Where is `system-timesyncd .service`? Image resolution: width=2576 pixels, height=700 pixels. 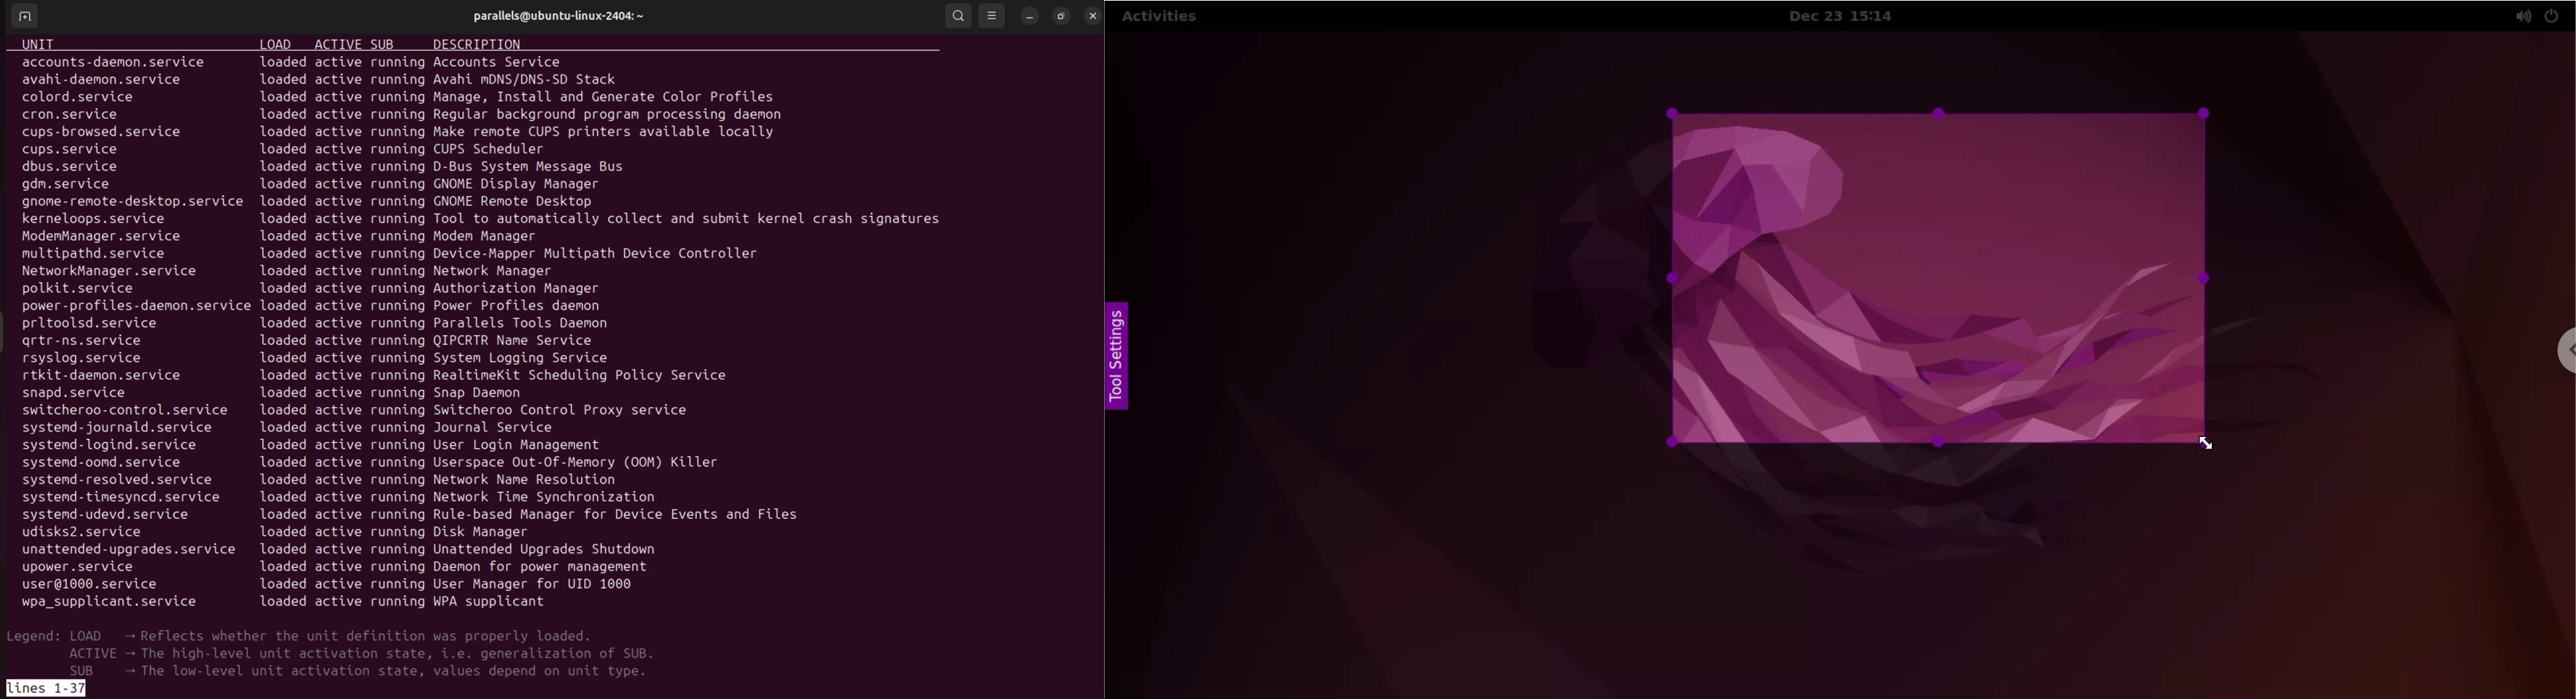 system-timesyncd .service is located at coordinates (122, 499).